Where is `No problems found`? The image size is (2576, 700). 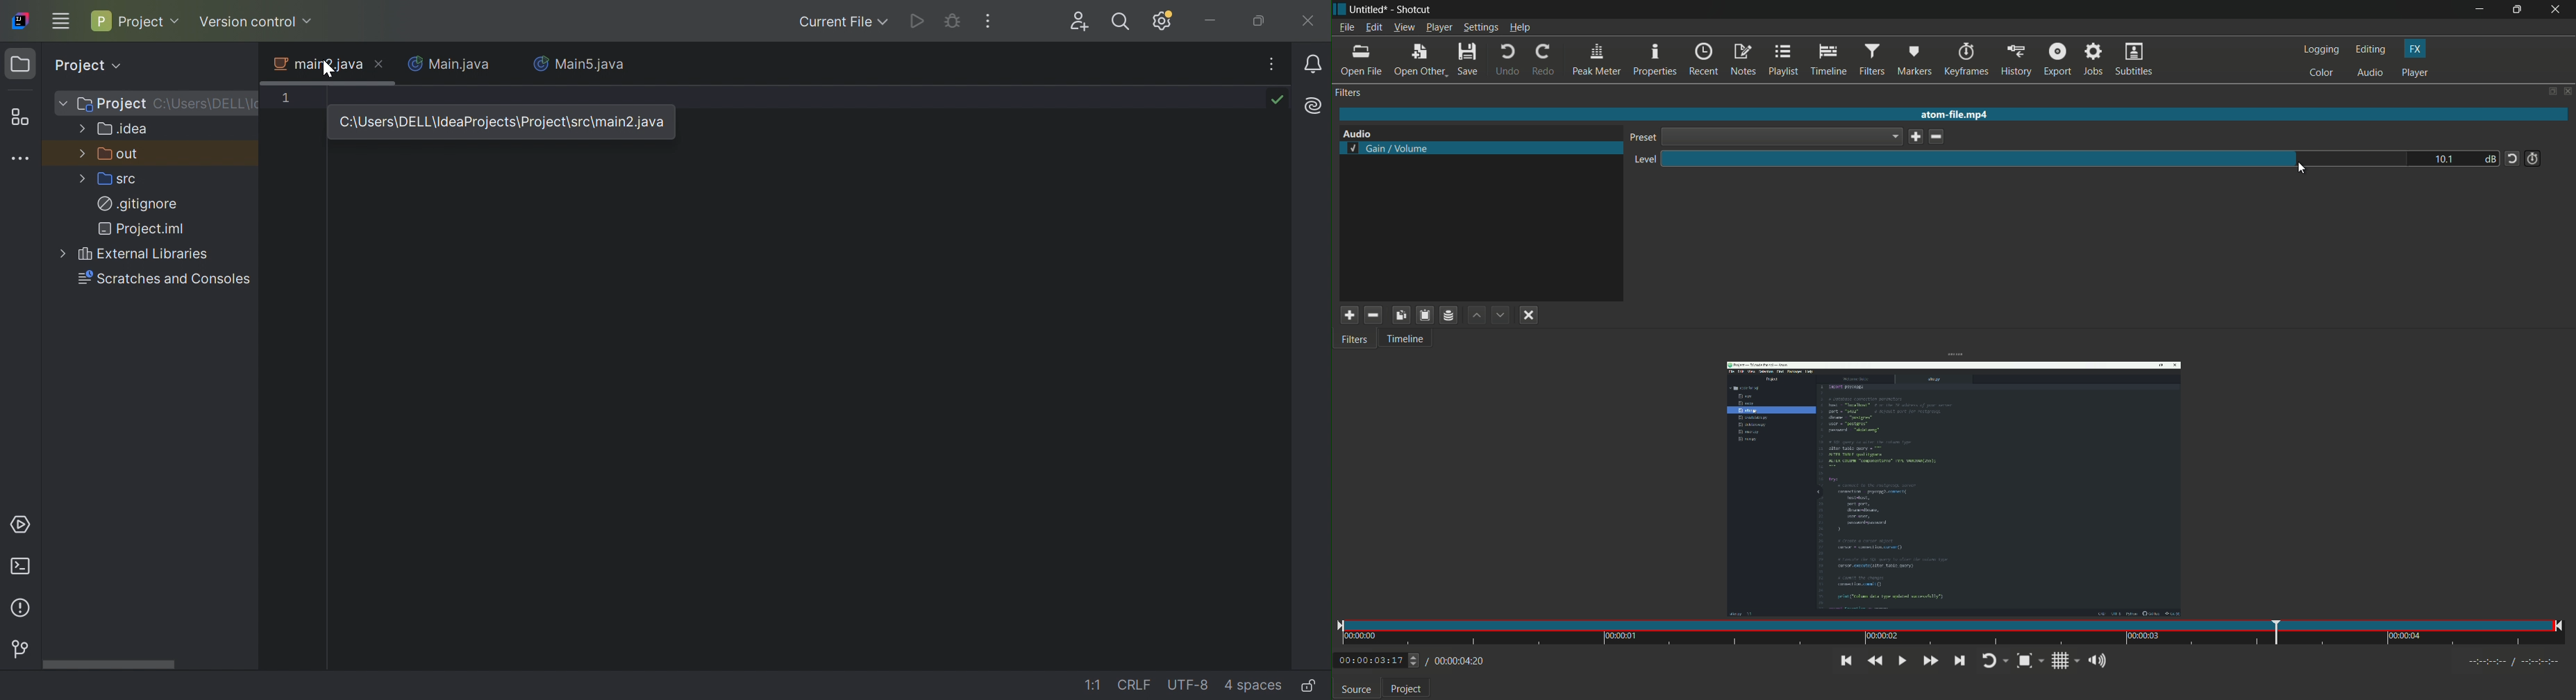
No problems found is located at coordinates (1277, 99).